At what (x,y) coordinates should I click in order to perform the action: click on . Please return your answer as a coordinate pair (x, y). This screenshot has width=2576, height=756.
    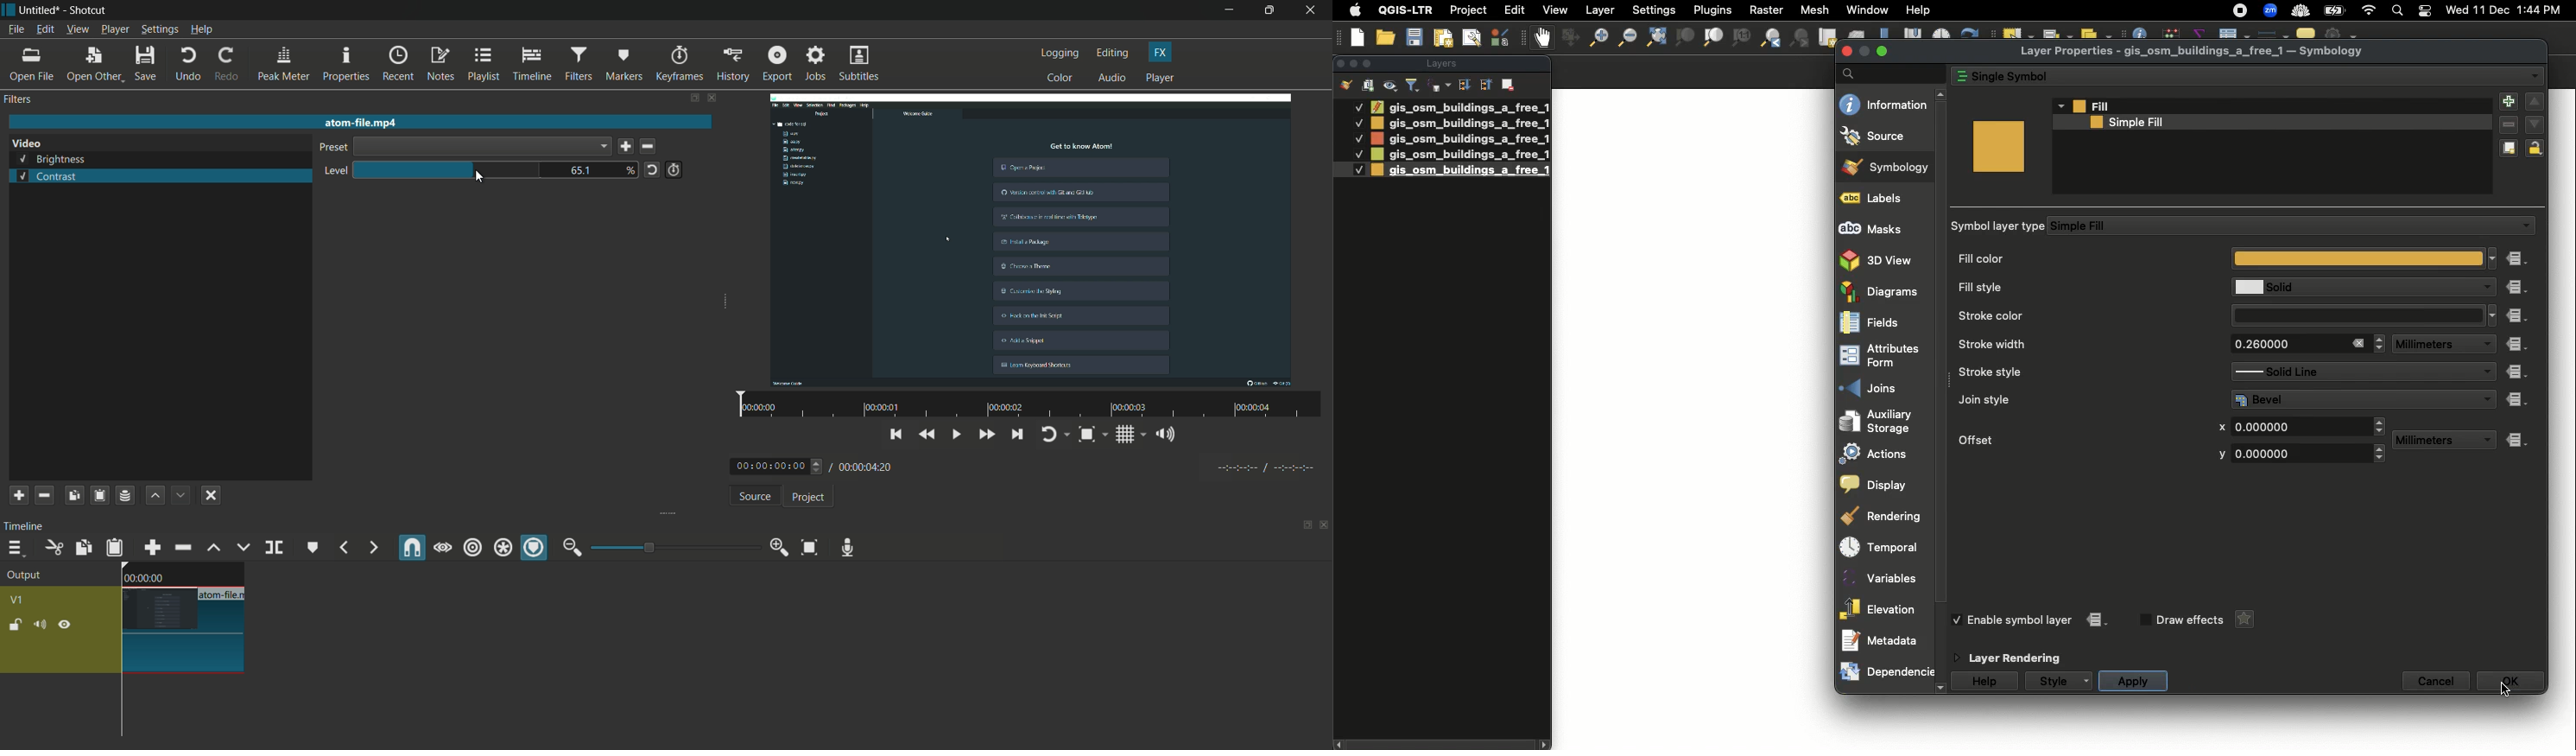
    Looking at the image, I should click on (2517, 315).